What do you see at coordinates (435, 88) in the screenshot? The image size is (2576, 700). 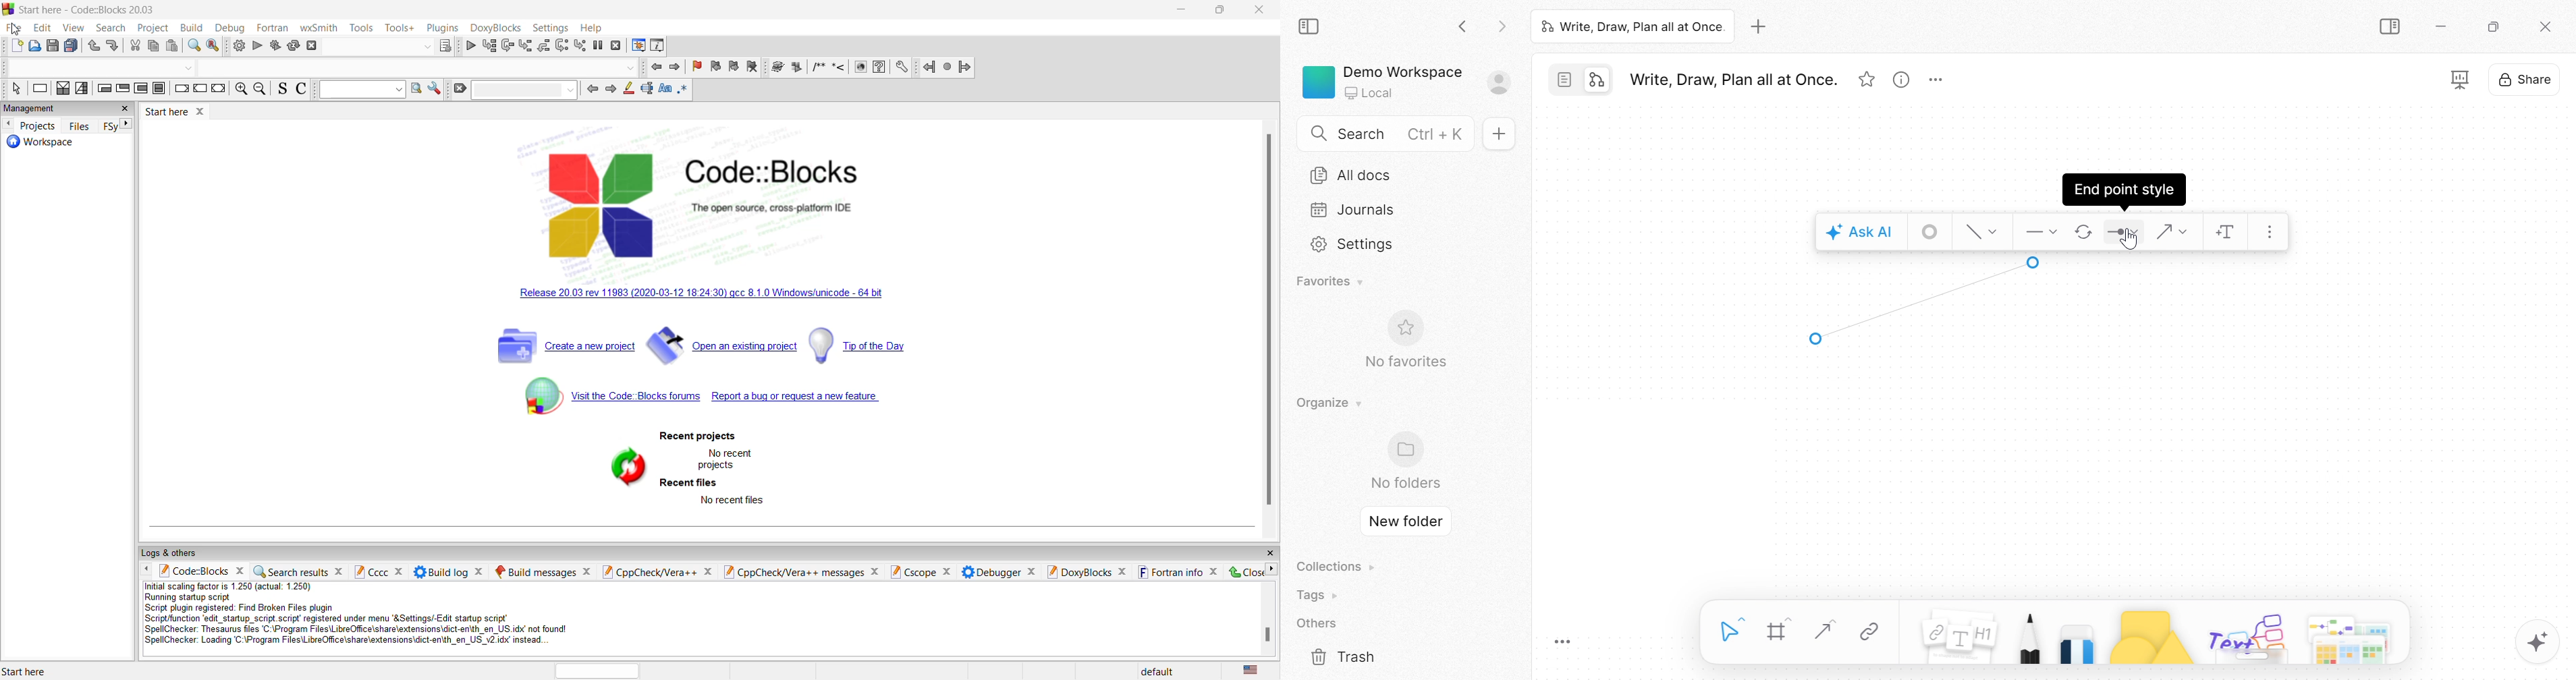 I see `settings` at bounding box center [435, 88].